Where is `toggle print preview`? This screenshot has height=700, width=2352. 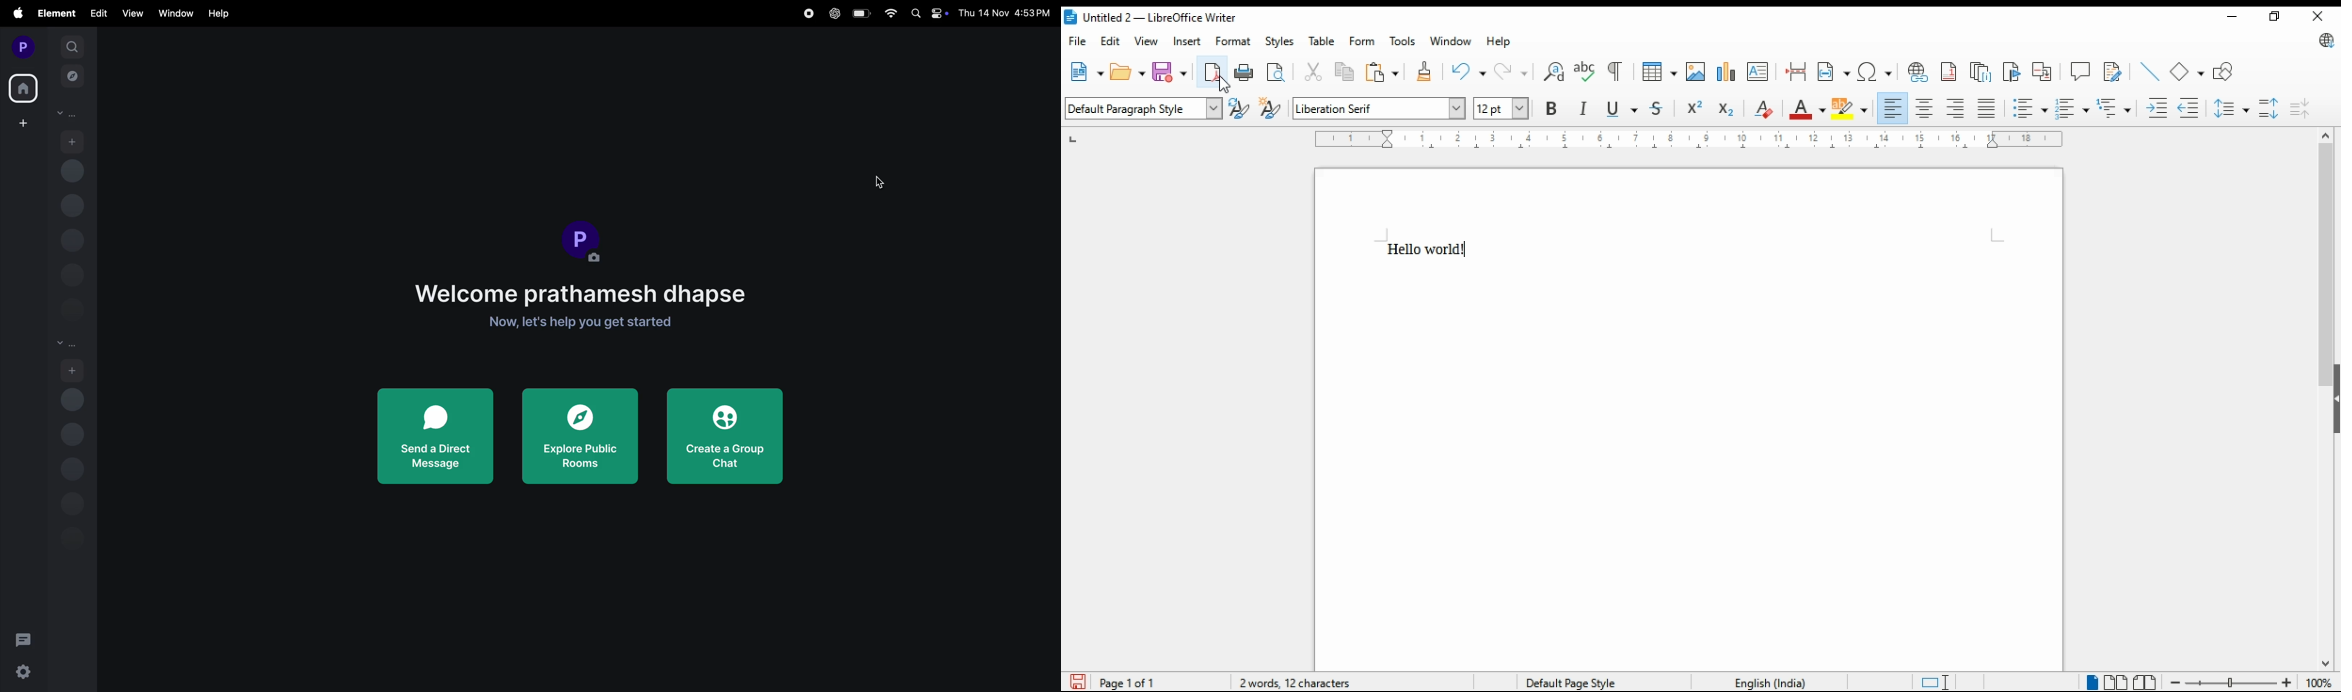
toggle print preview is located at coordinates (1276, 72).